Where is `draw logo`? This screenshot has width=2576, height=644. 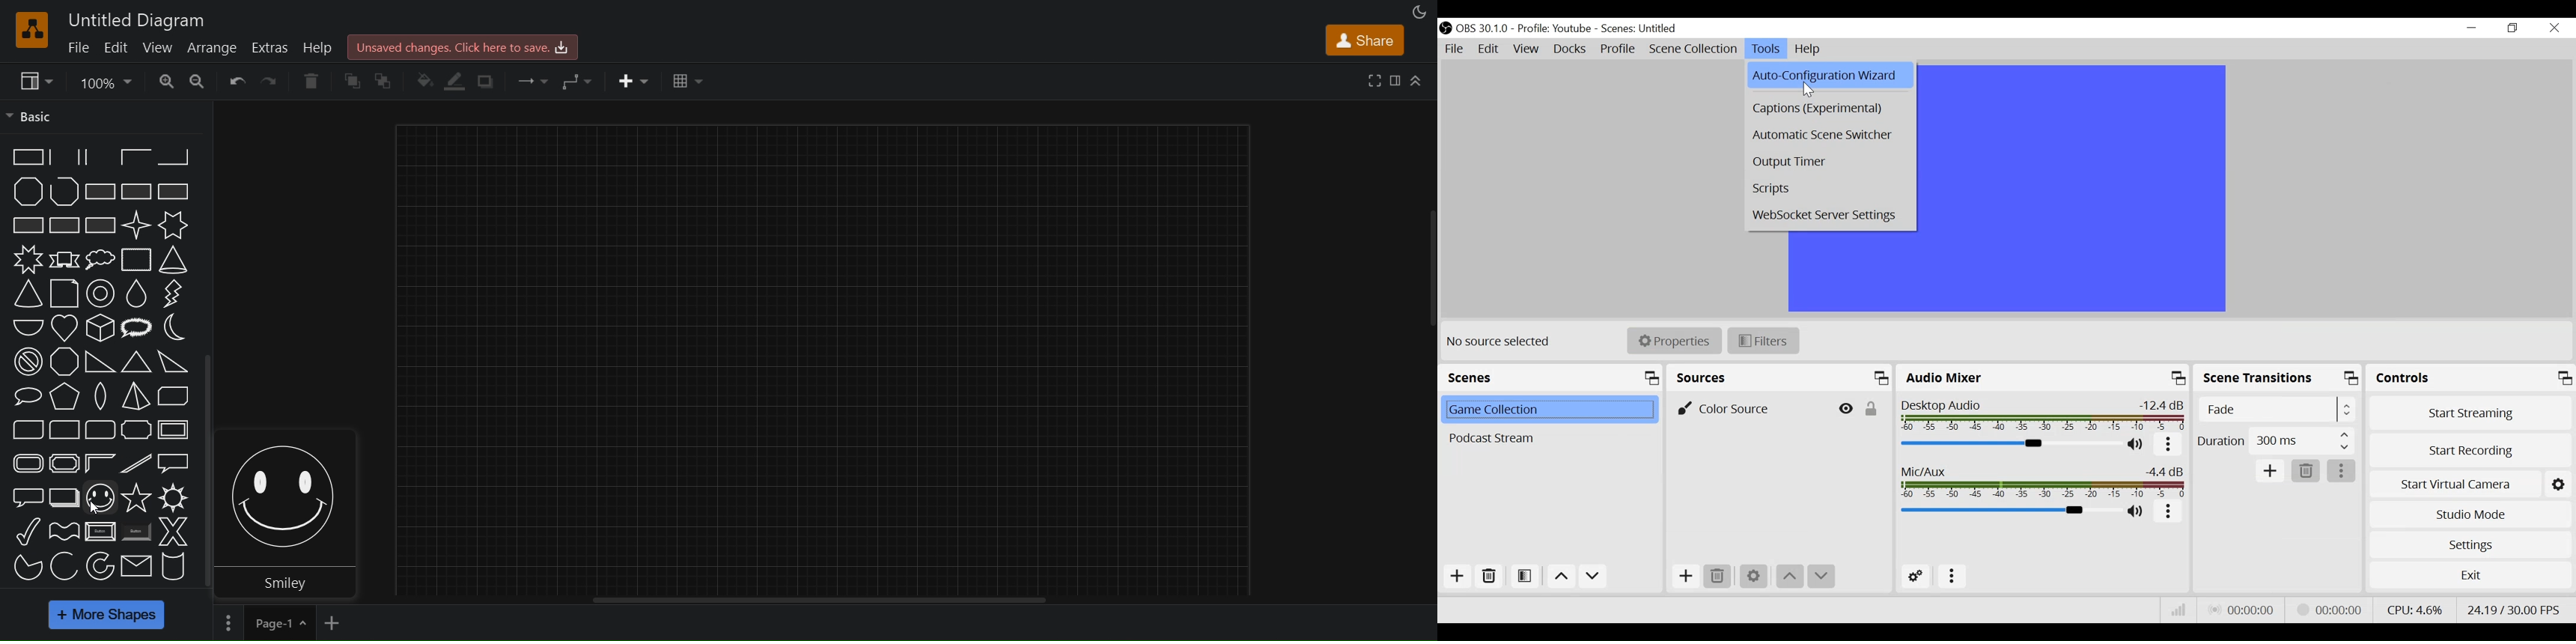 draw logo is located at coordinates (29, 28).